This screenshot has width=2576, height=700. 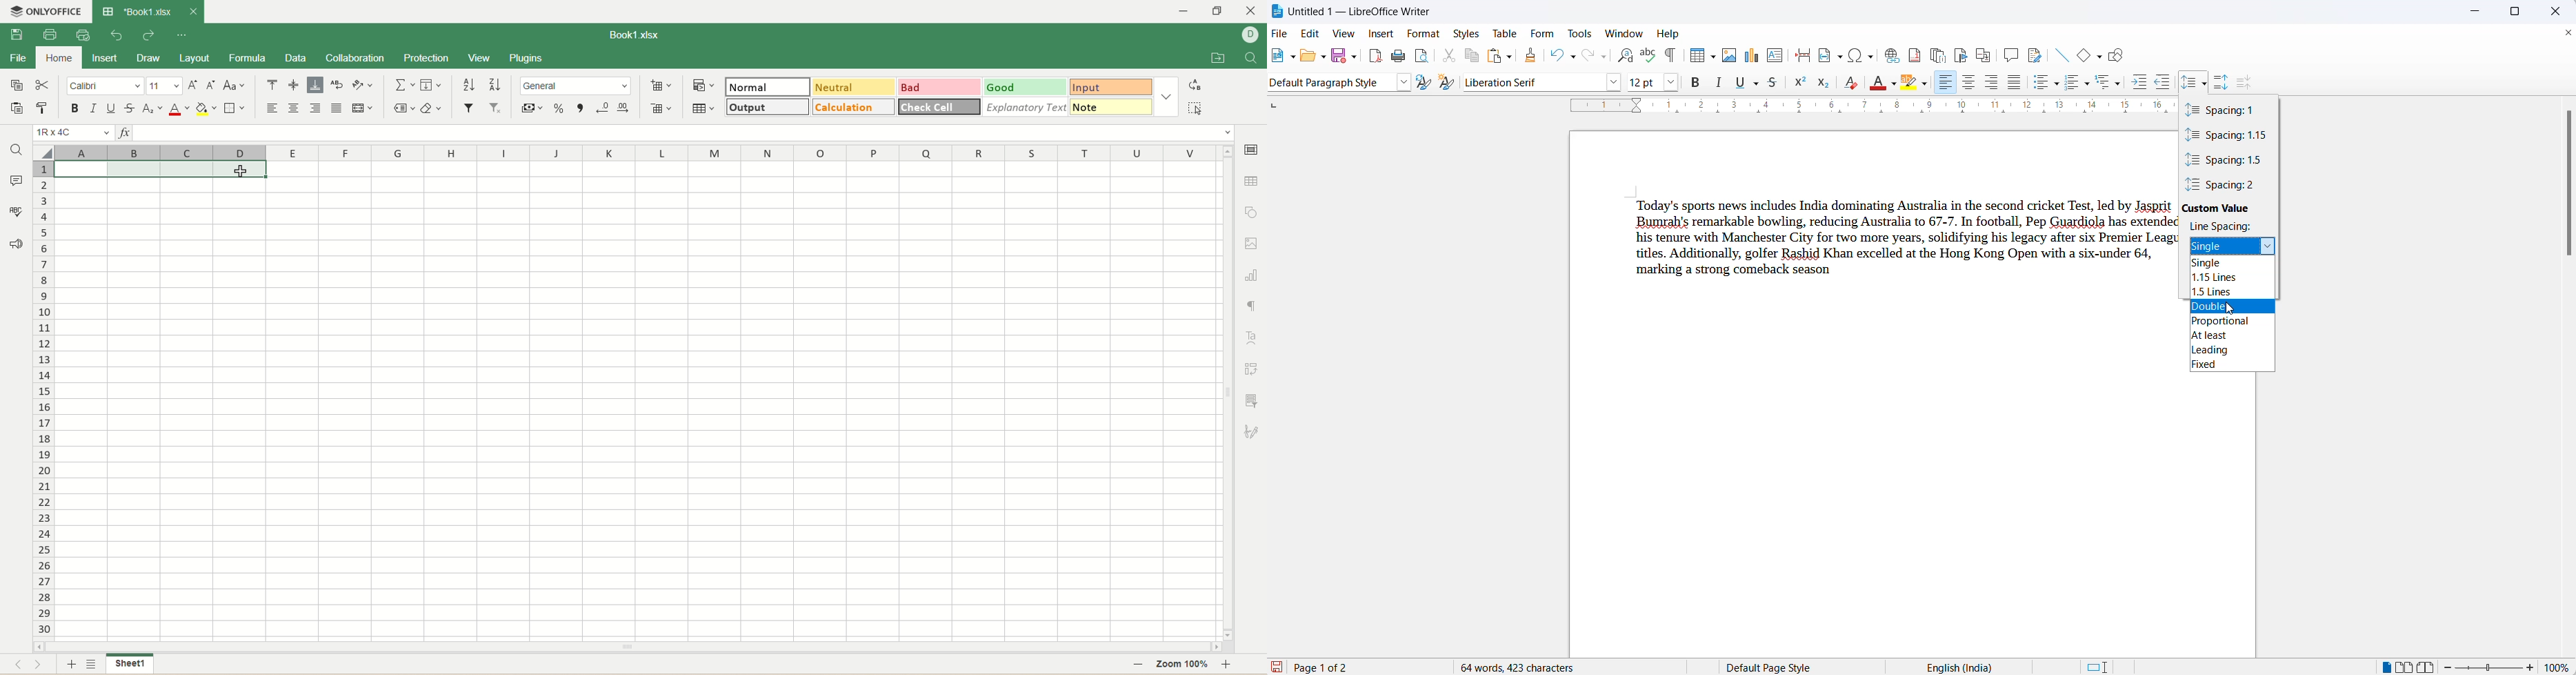 I want to click on page style, so click(x=1773, y=665).